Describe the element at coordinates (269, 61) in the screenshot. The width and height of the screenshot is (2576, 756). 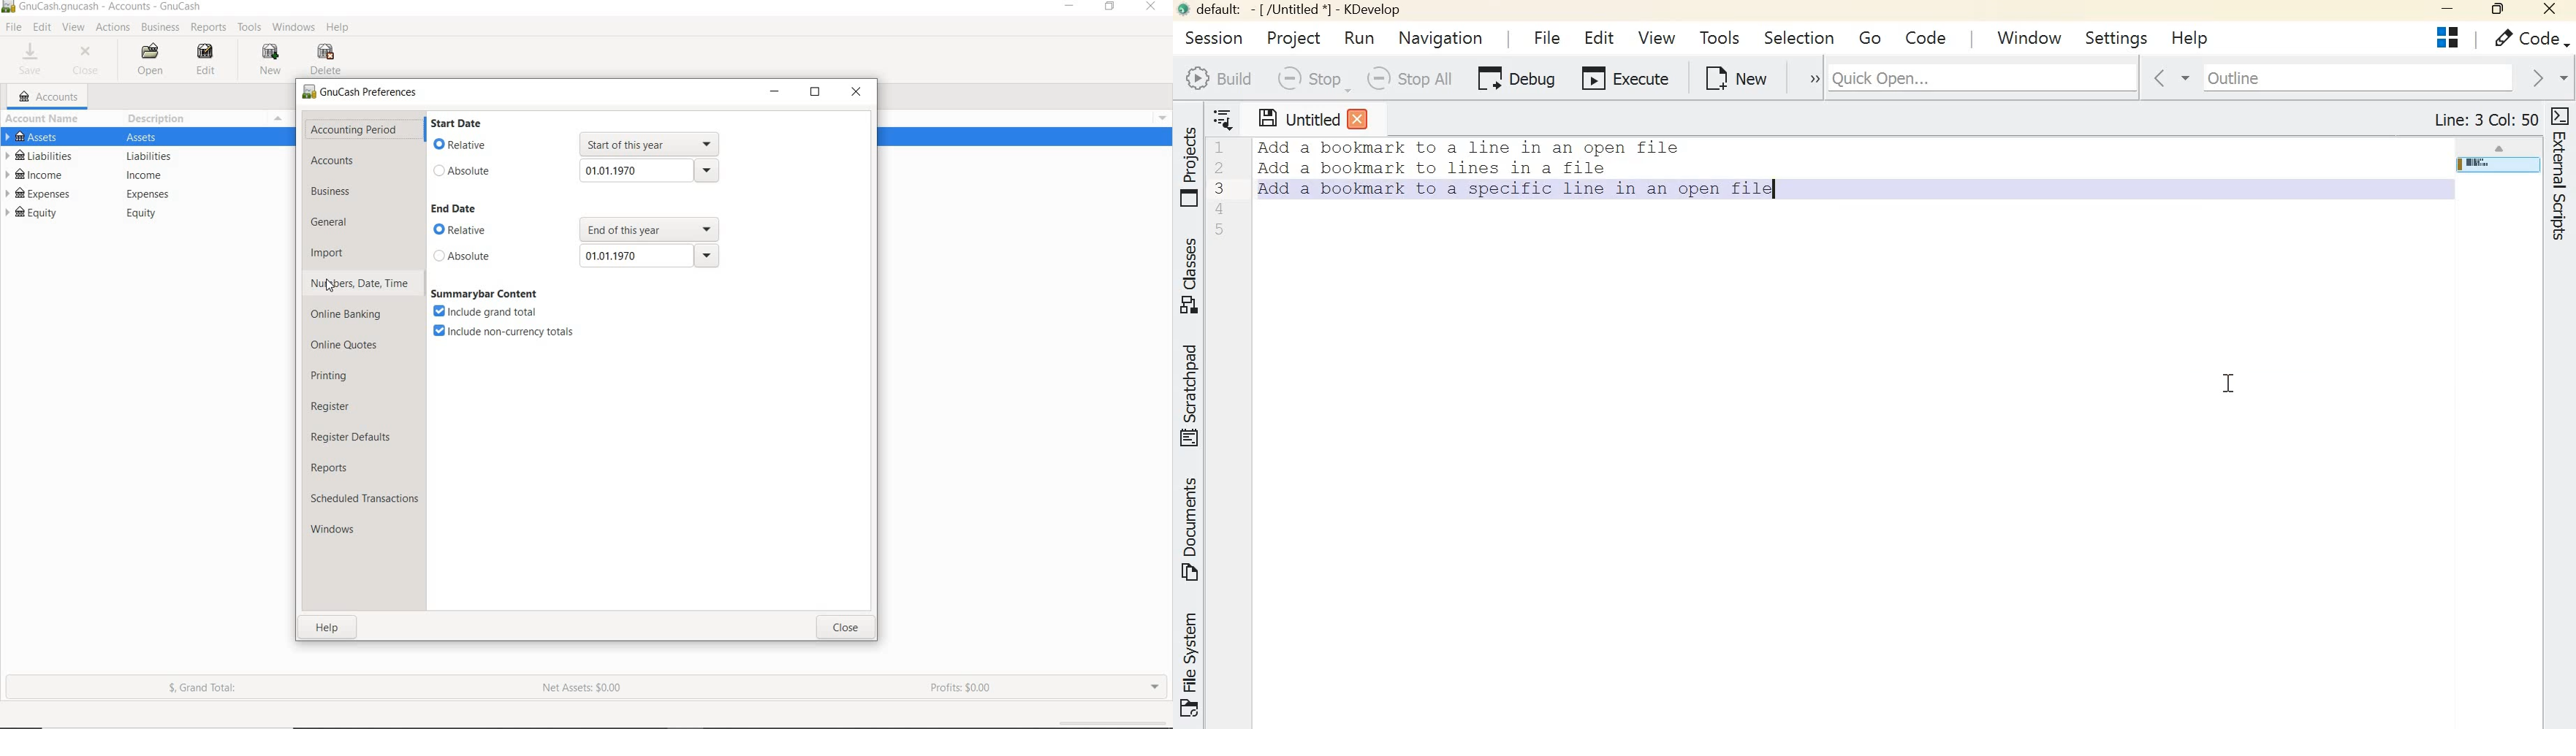
I see `NEW` at that location.